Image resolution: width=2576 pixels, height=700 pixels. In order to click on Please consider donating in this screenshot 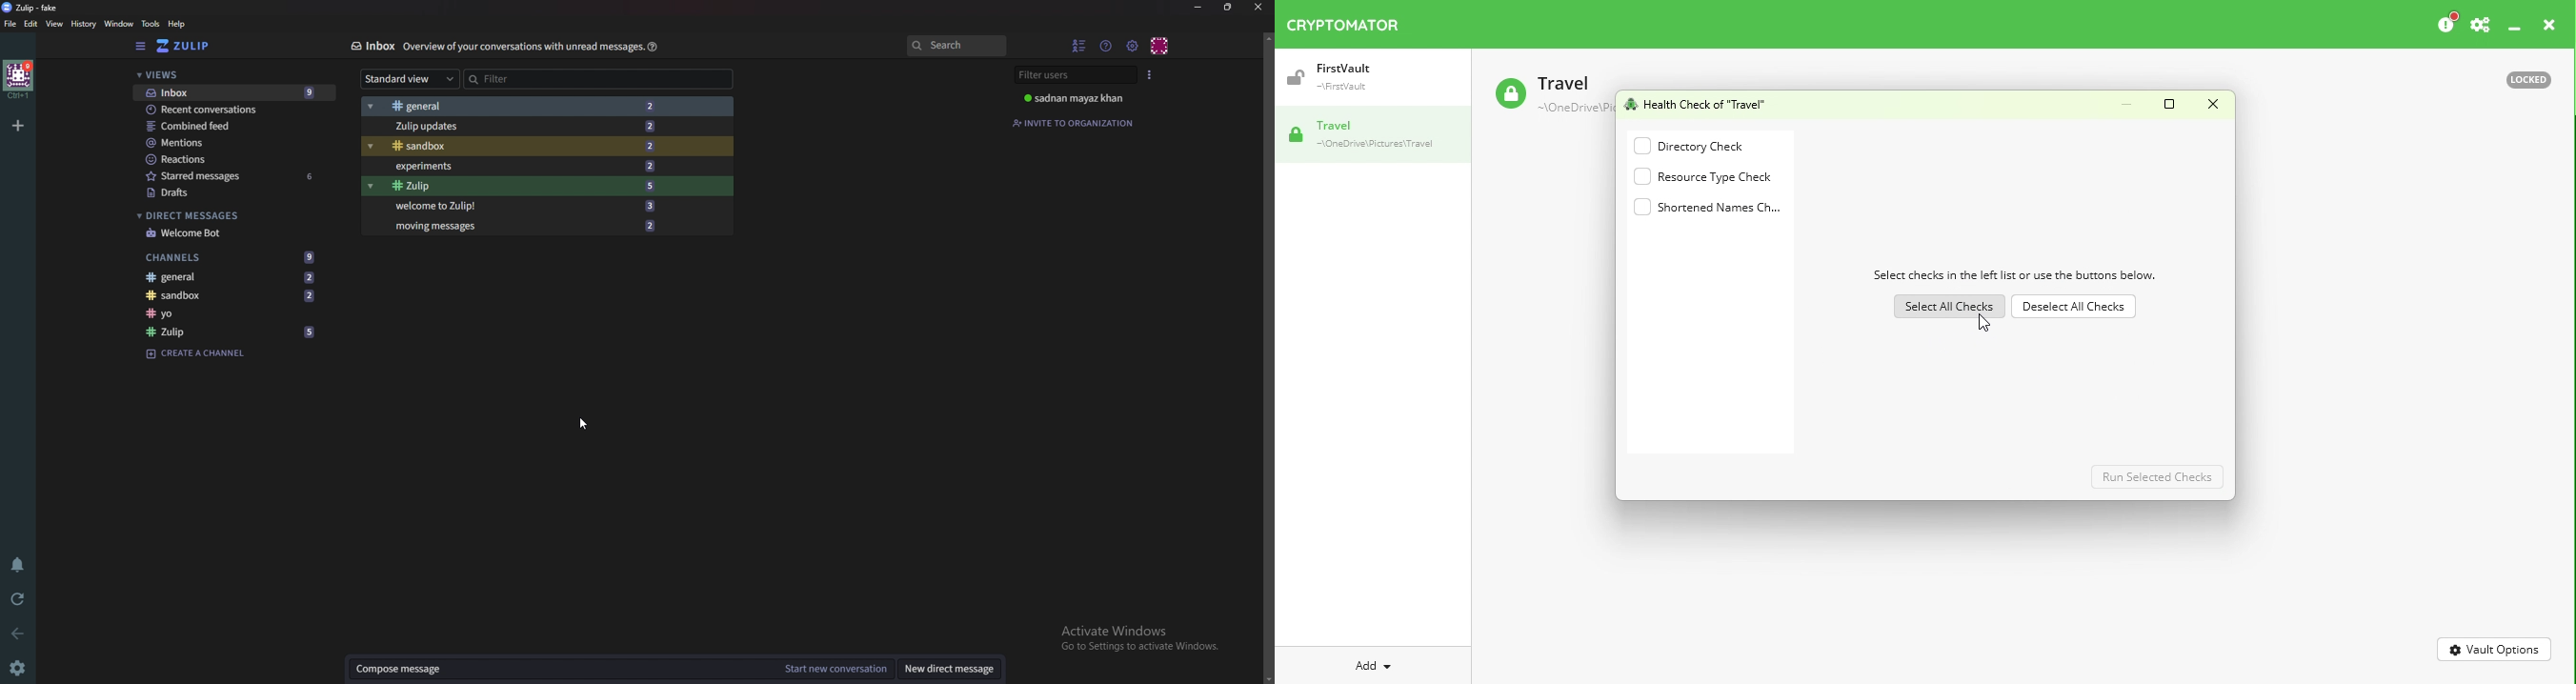, I will do `click(2442, 23)`.